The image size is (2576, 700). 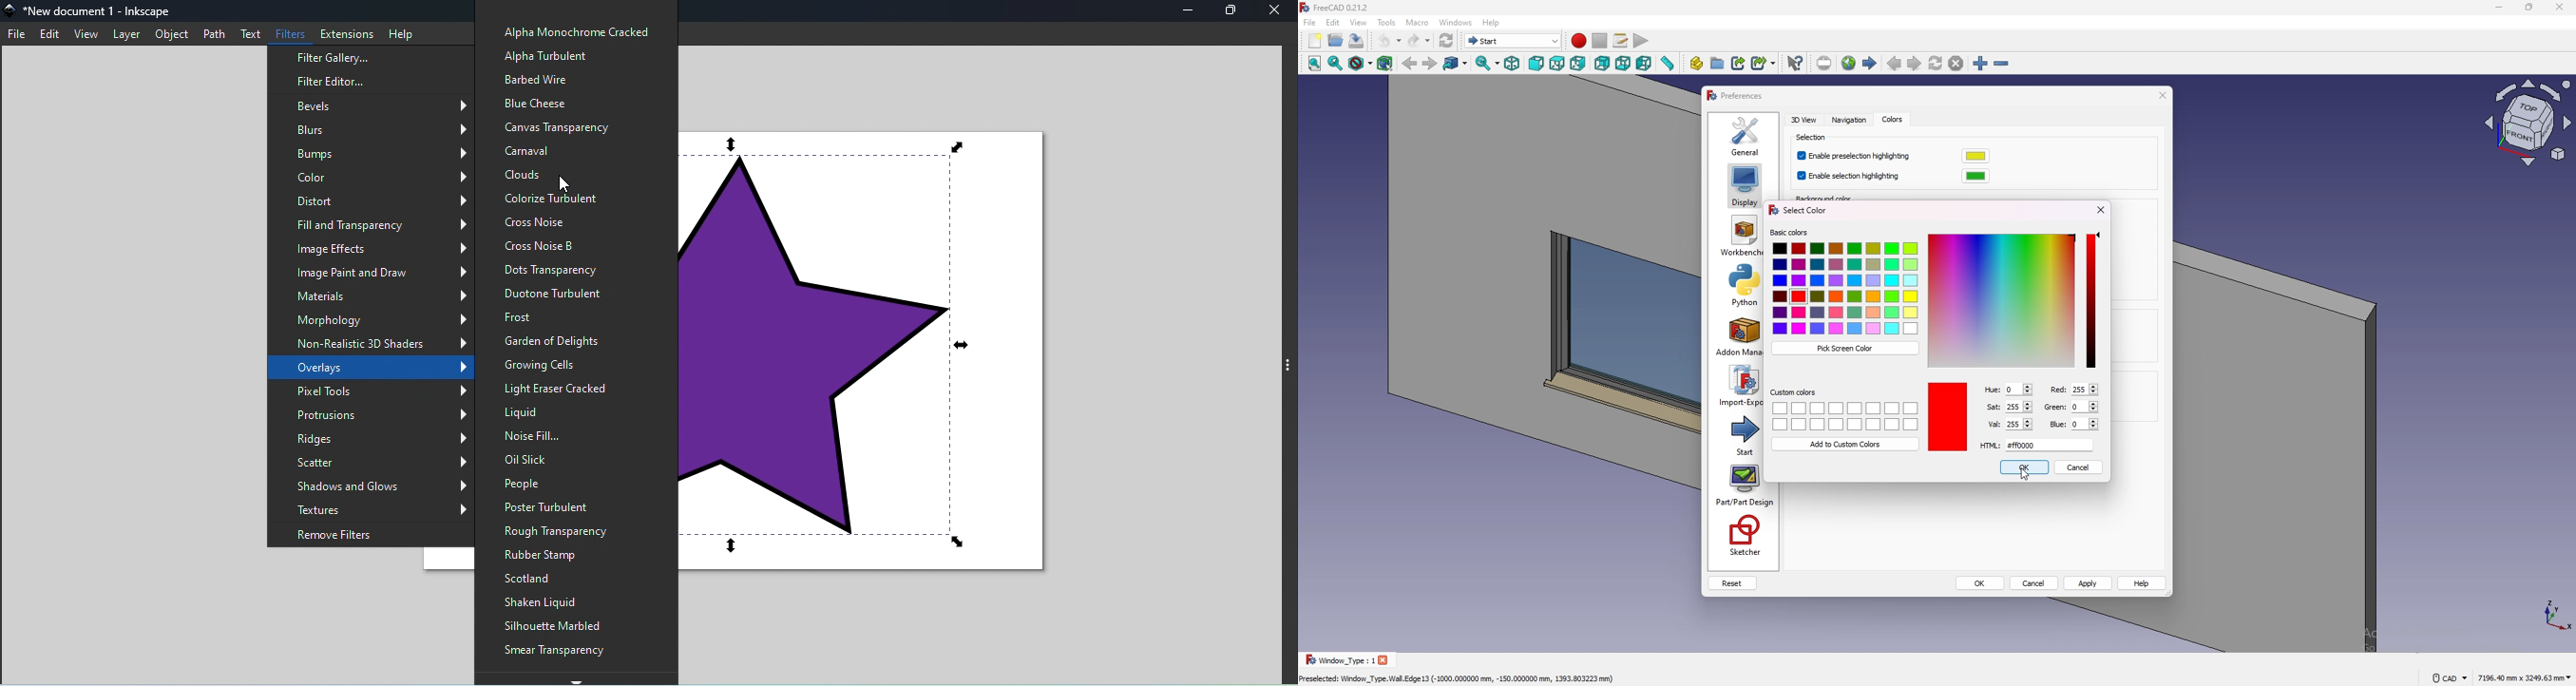 What do you see at coordinates (378, 223) in the screenshot?
I see `Fill and transparency` at bounding box center [378, 223].